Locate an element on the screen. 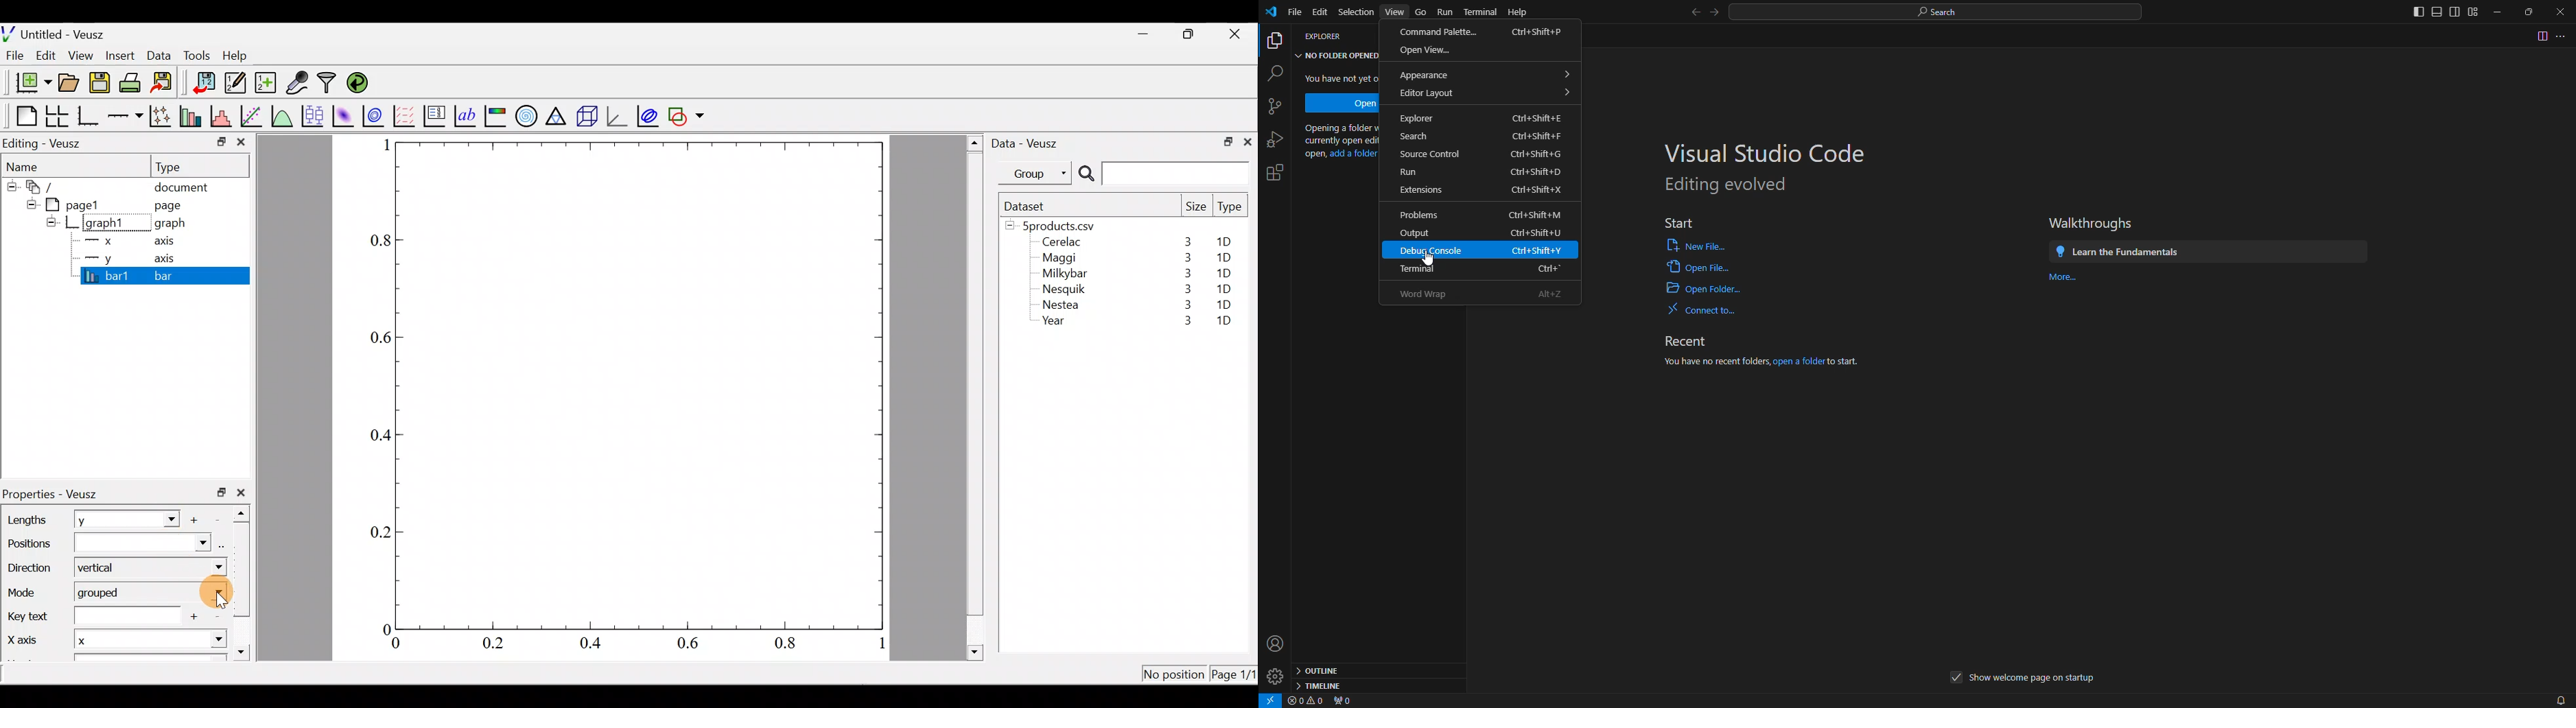 Image resolution: width=2576 pixels, height=728 pixels. 5products.csv is located at coordinates (1058, 225).